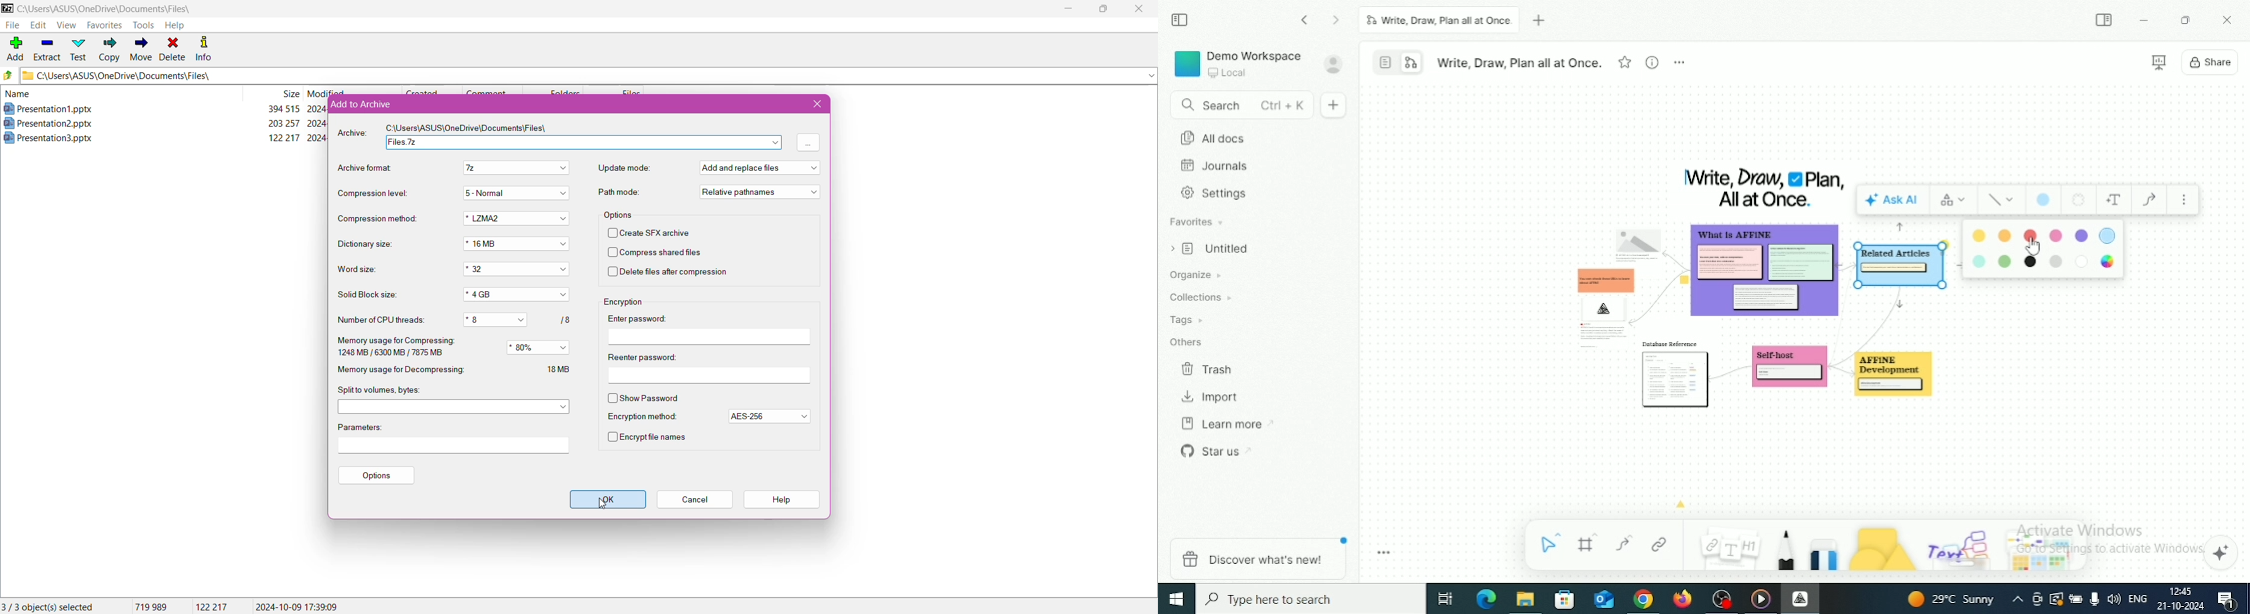 The image size is (2268, 616). I want to click on *80%, so click(537, 347).